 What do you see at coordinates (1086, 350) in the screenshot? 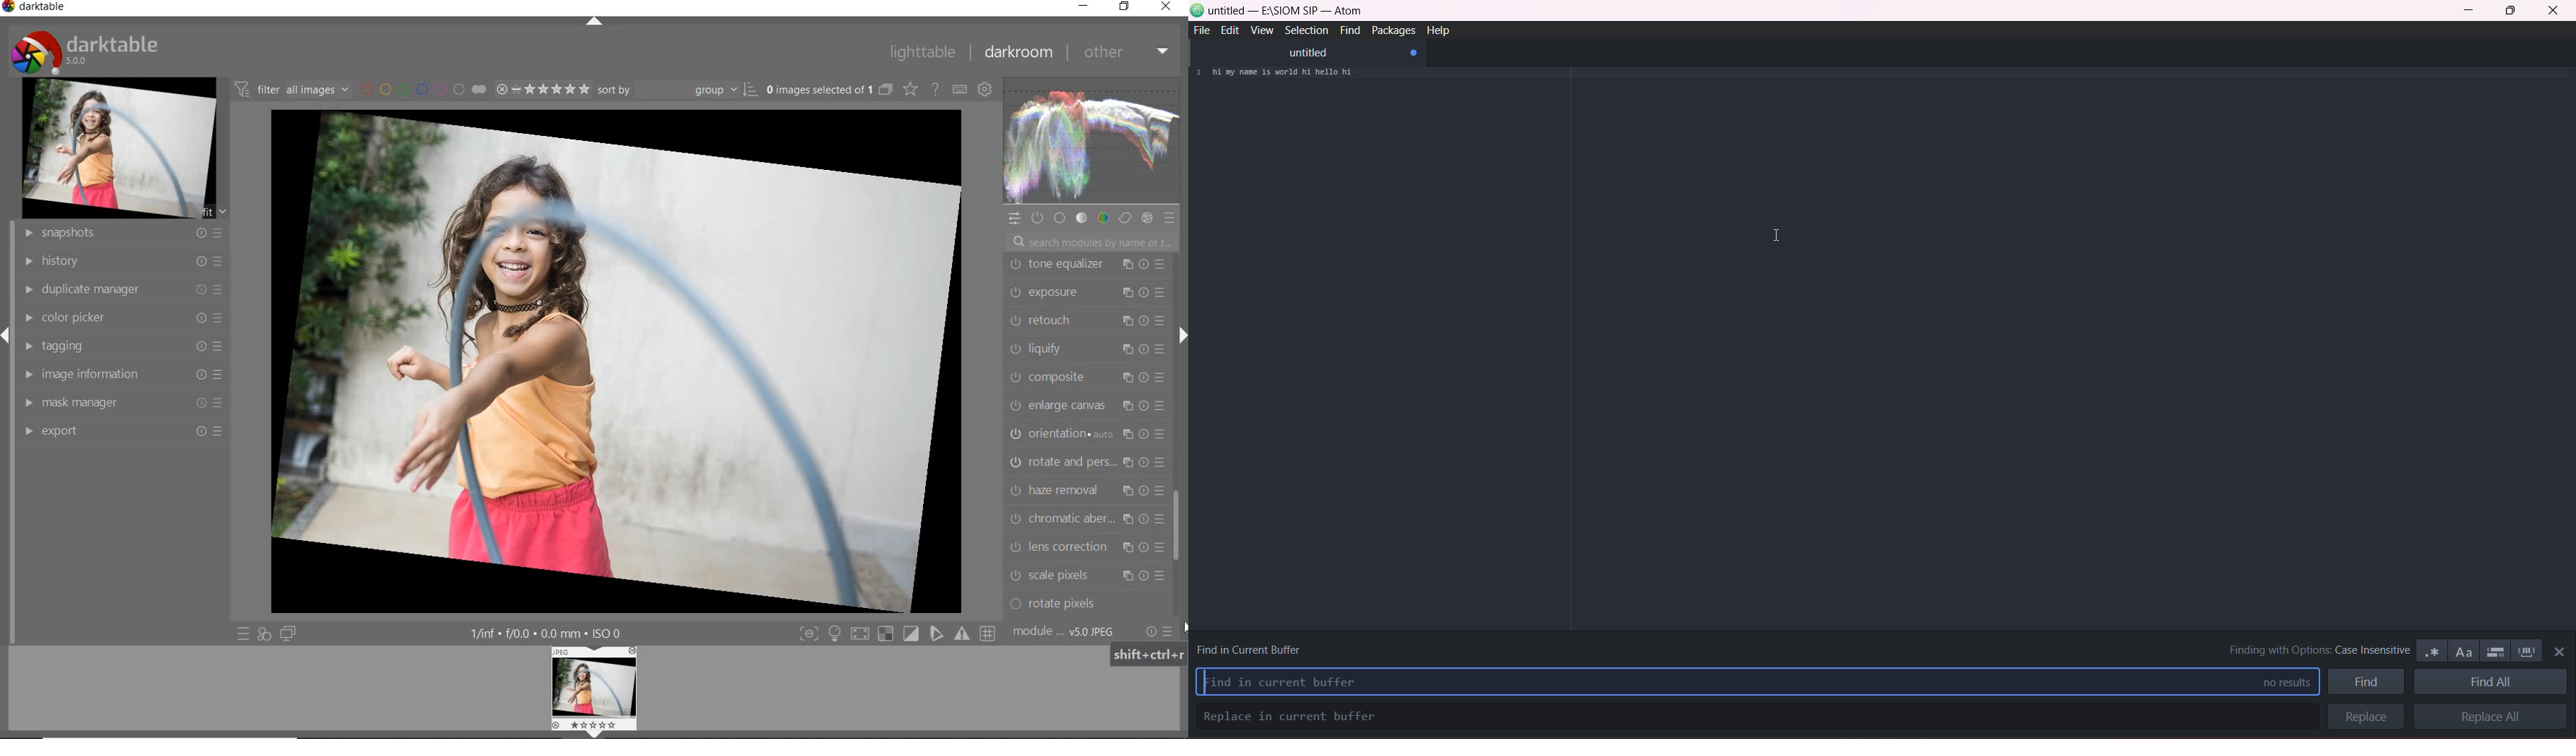
I see `liquify` at bounding box center [1086, 350].